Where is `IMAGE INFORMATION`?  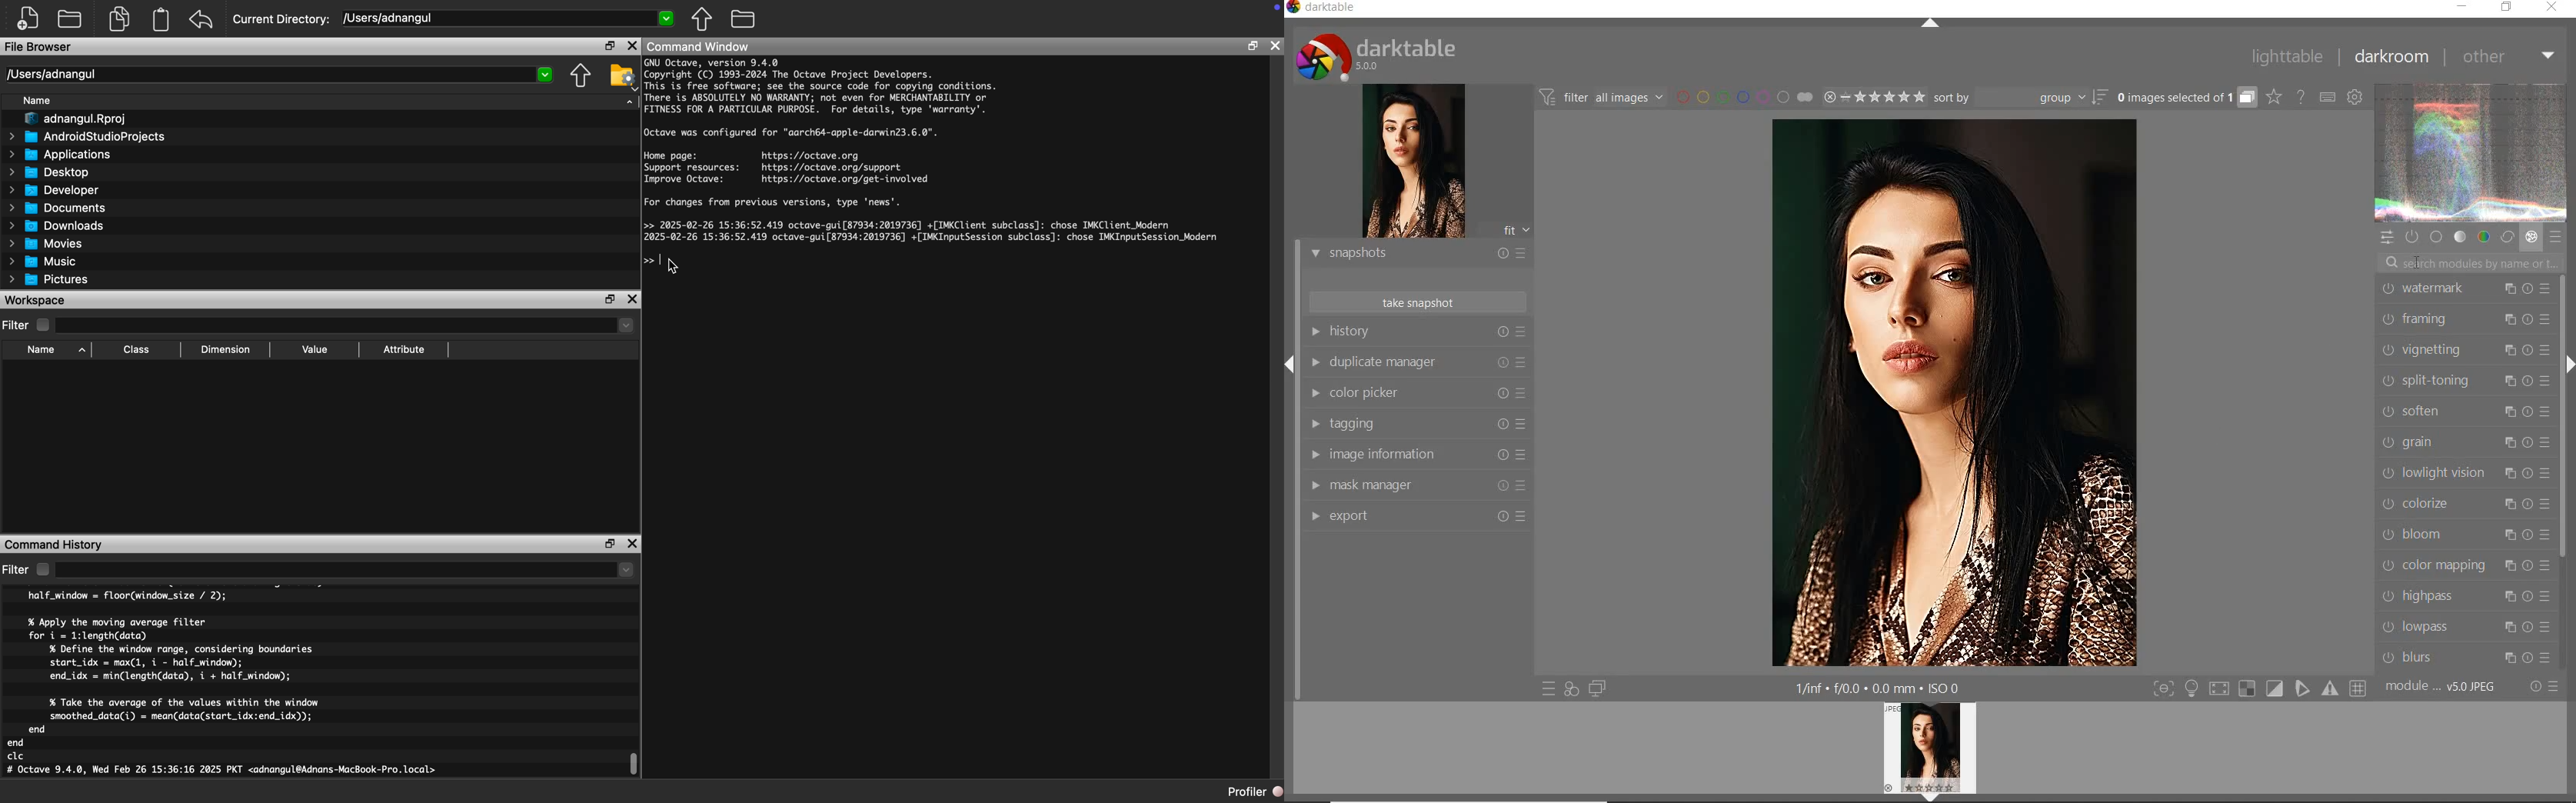 IMAGE INFORMATION is located at coordinates (1414, 453).